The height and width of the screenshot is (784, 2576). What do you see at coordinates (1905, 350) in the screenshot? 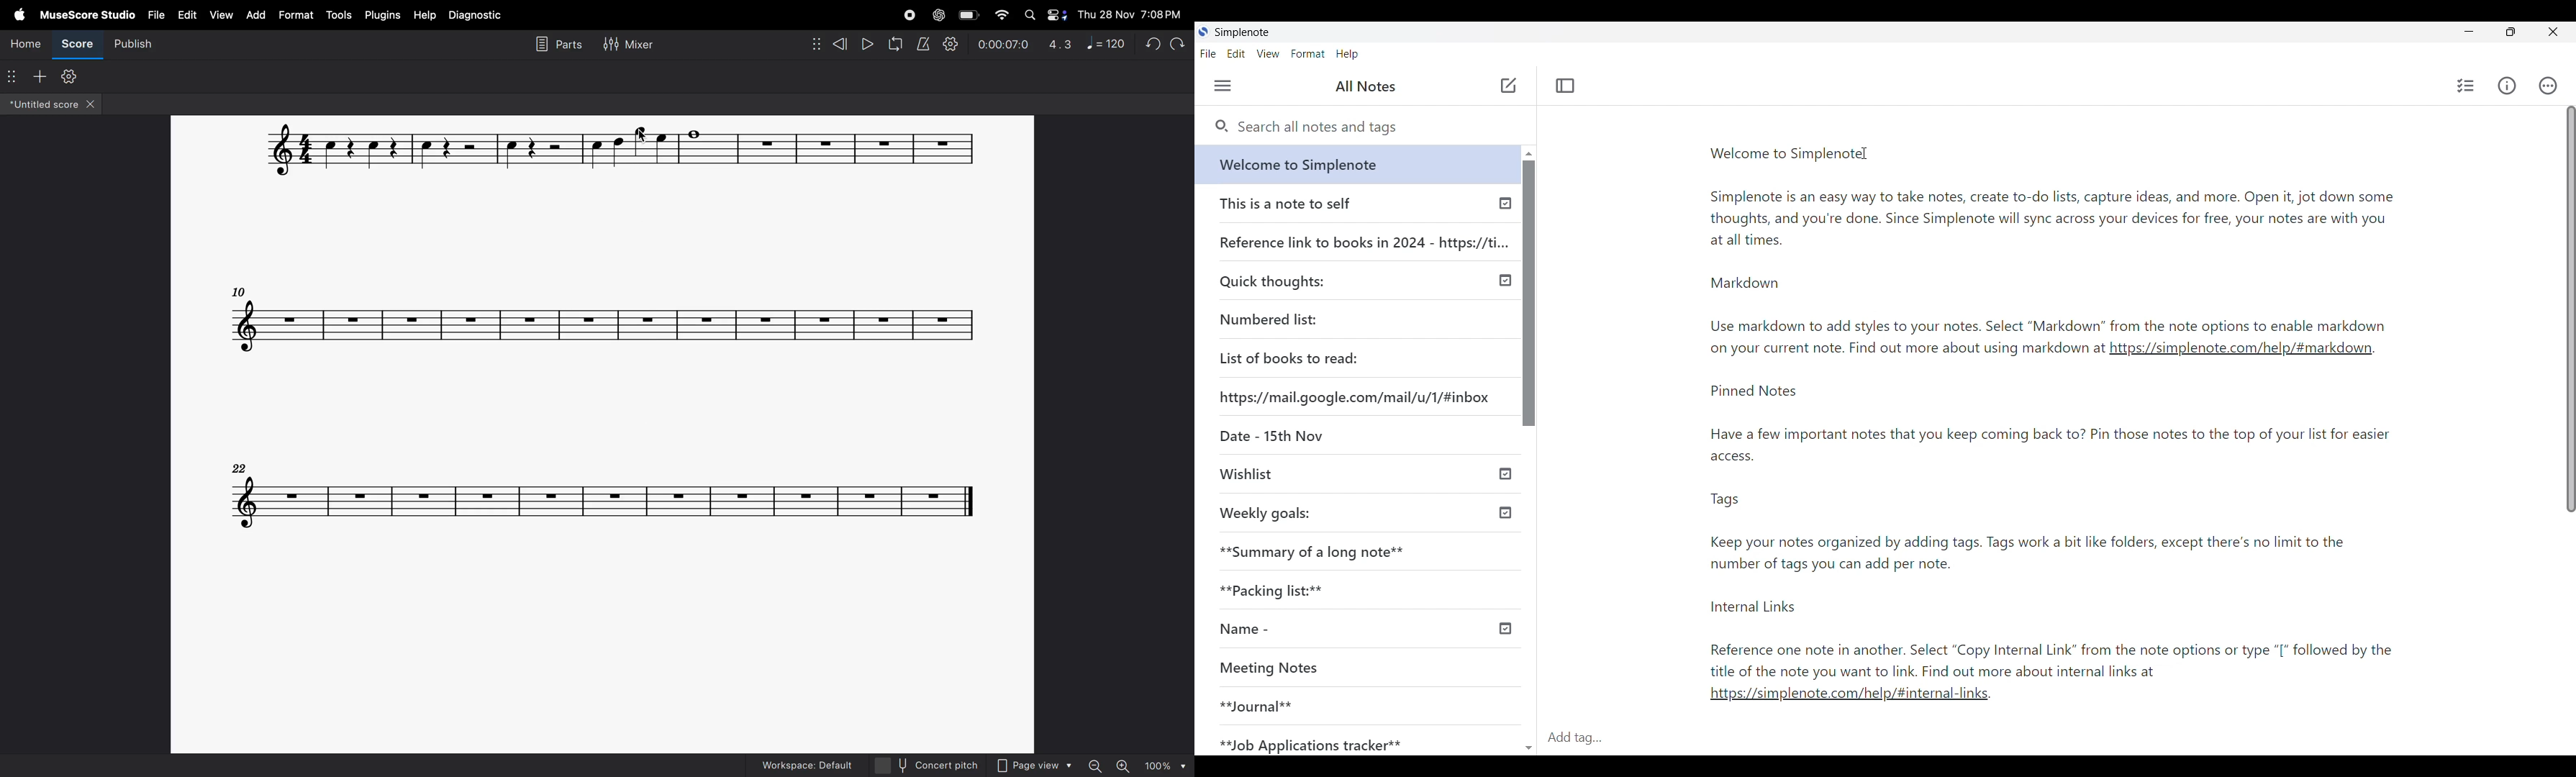
I see `text` at bounding box center [1905, 350].